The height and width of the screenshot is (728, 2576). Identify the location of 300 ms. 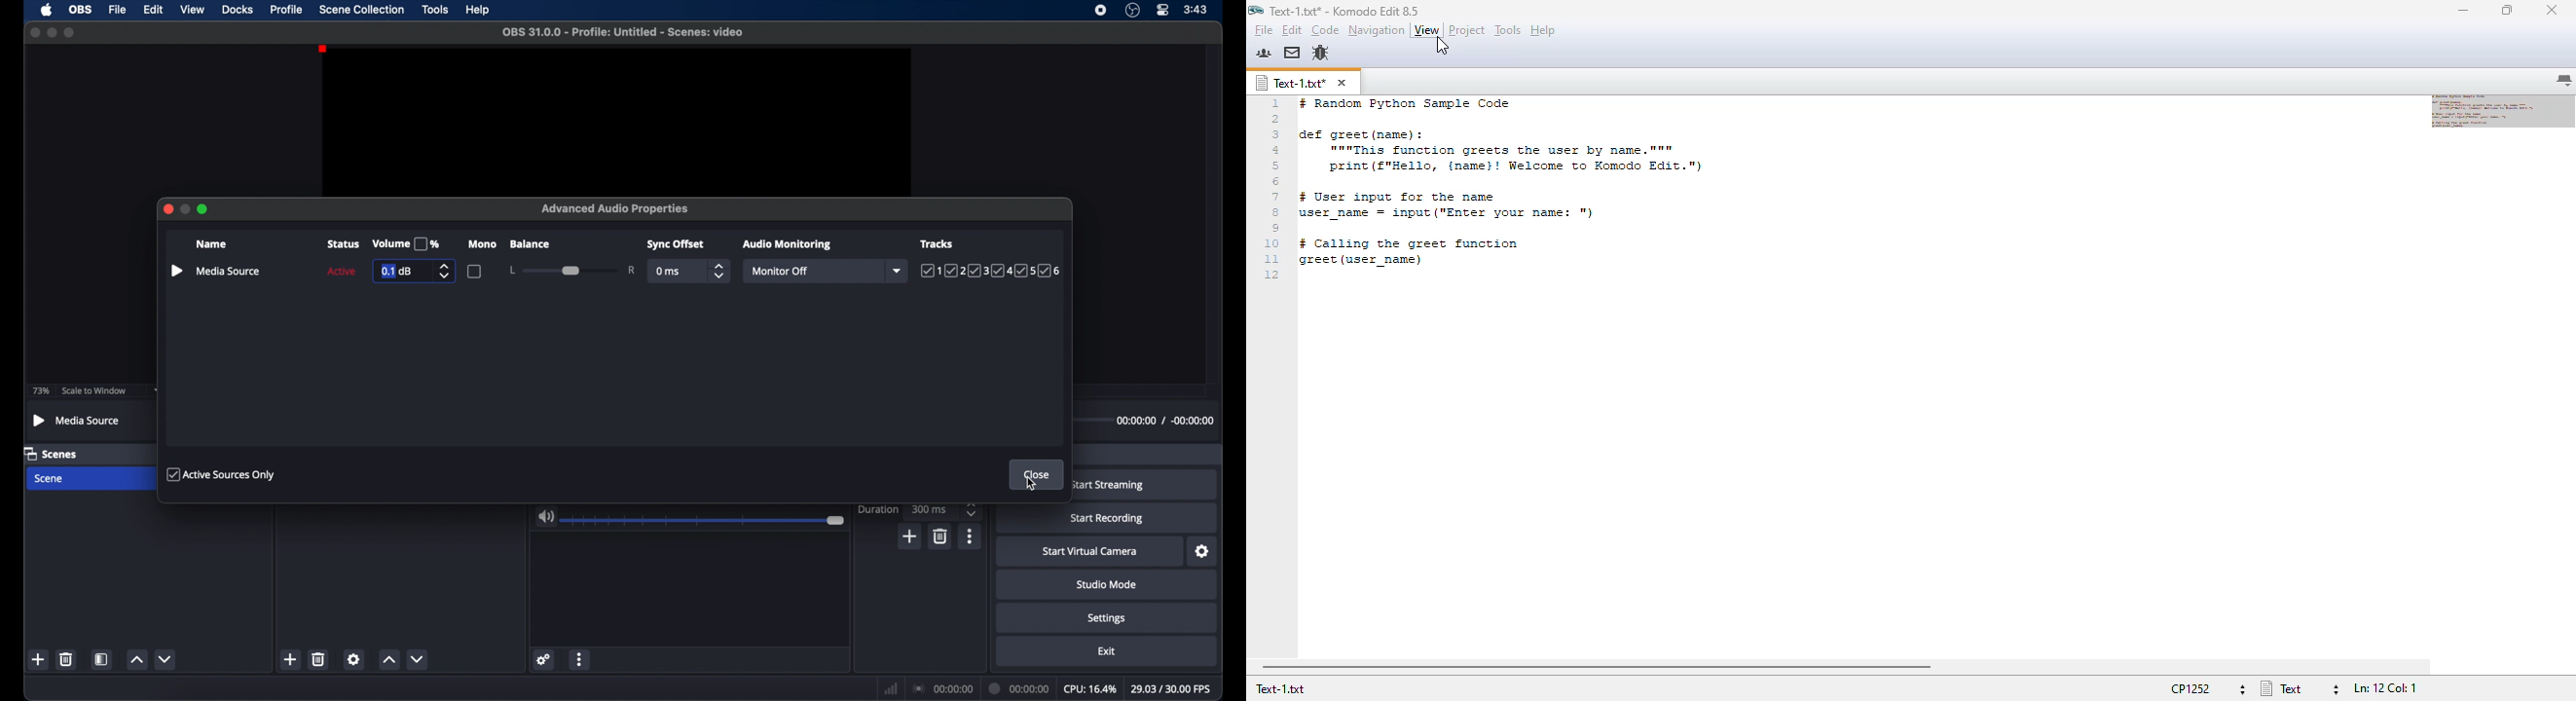
(931, 508).